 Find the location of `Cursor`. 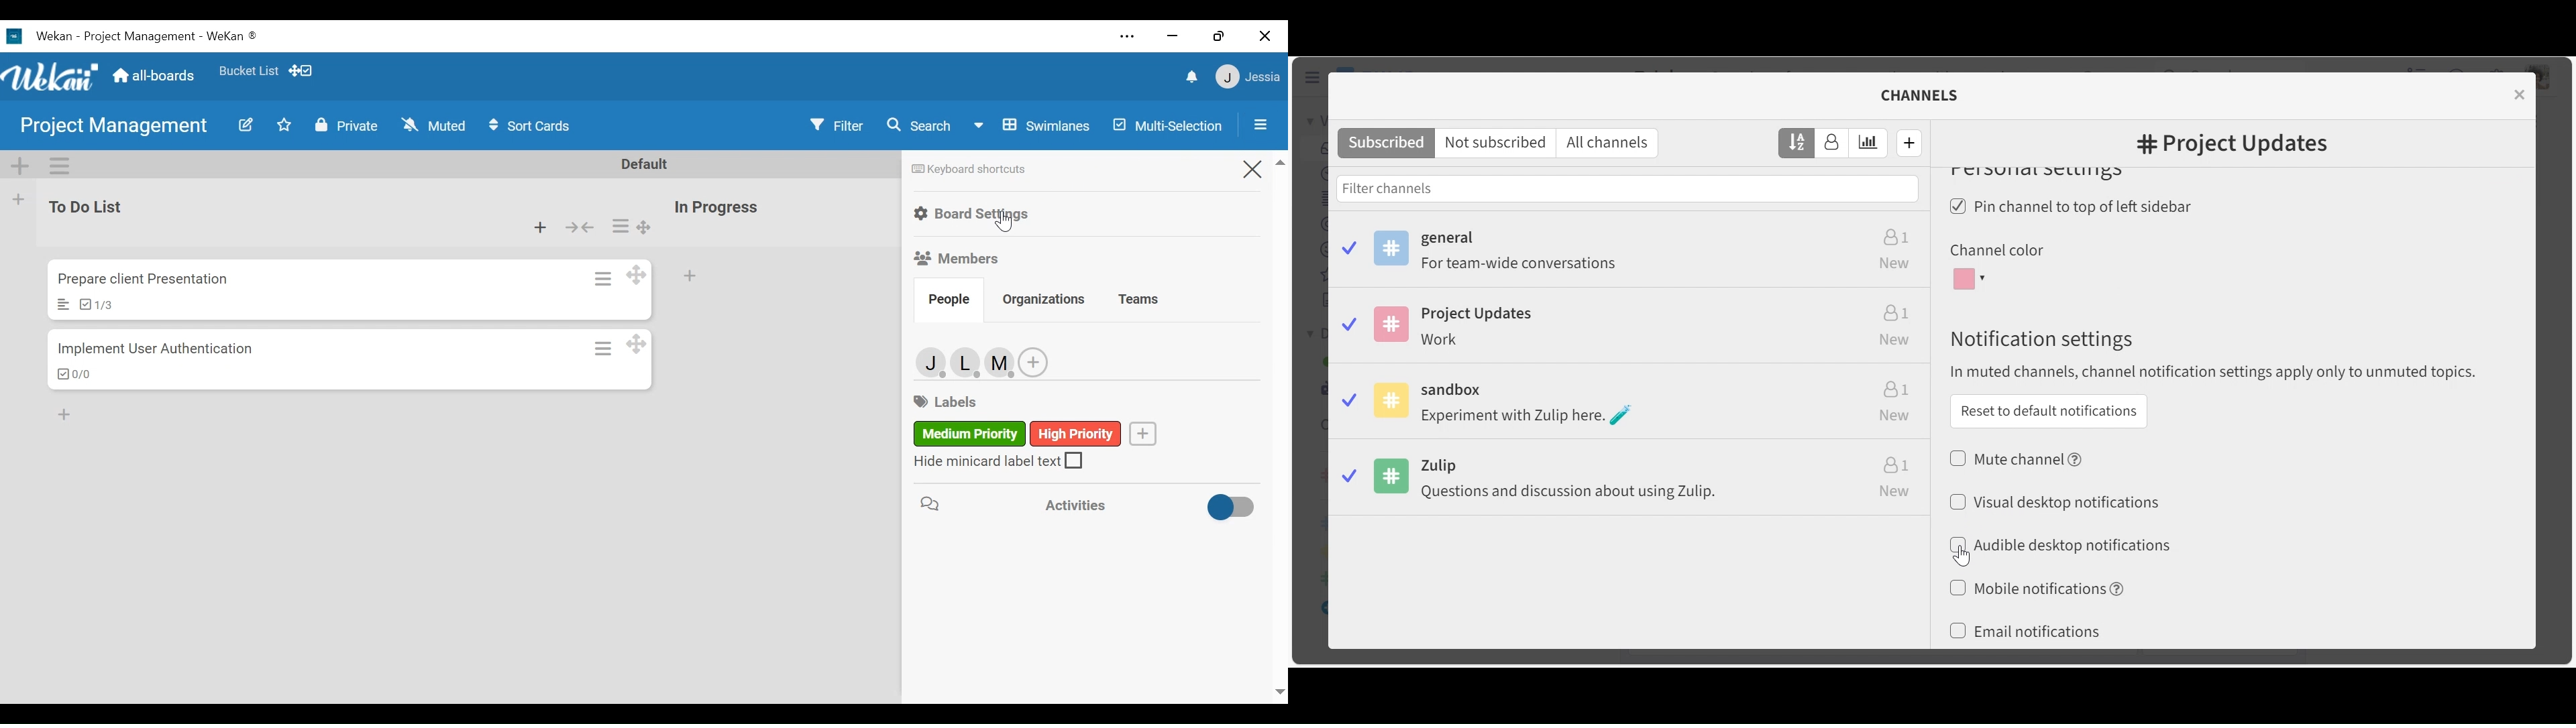

Cursor is located at coordinates (1961, 555).